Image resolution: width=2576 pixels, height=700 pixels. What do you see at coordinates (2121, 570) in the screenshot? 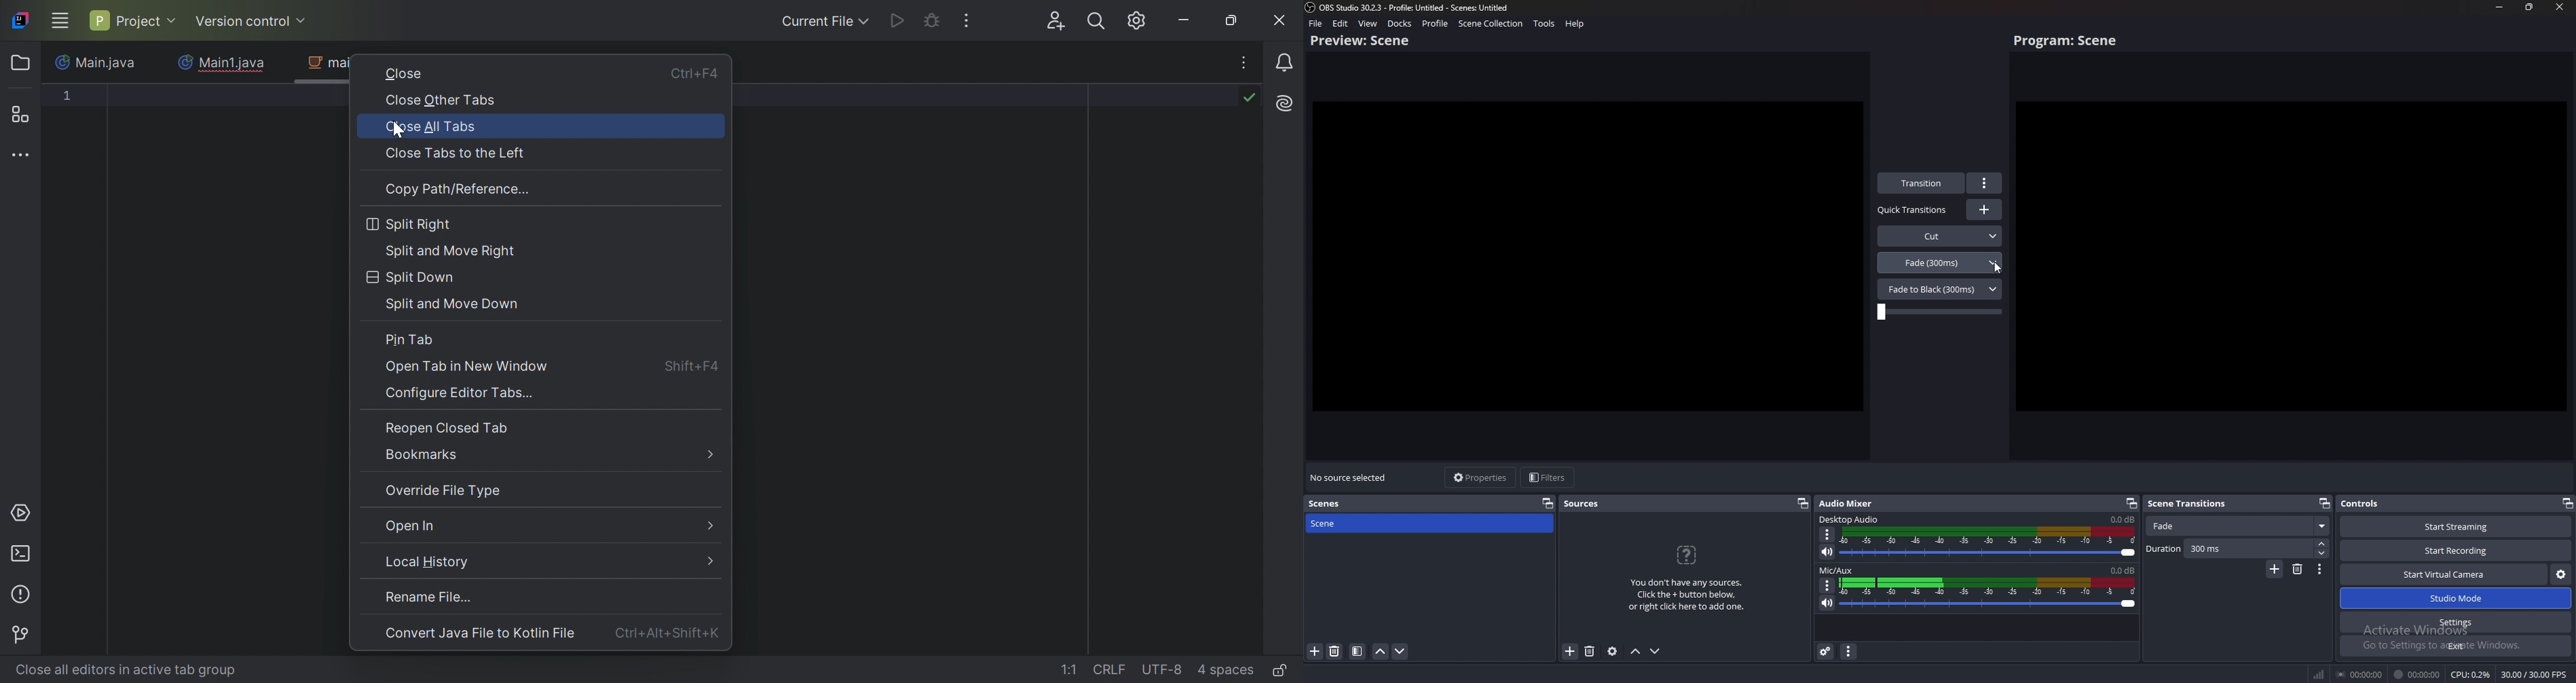
I see `mic/aux sound` at bounding box center [2121, 570].